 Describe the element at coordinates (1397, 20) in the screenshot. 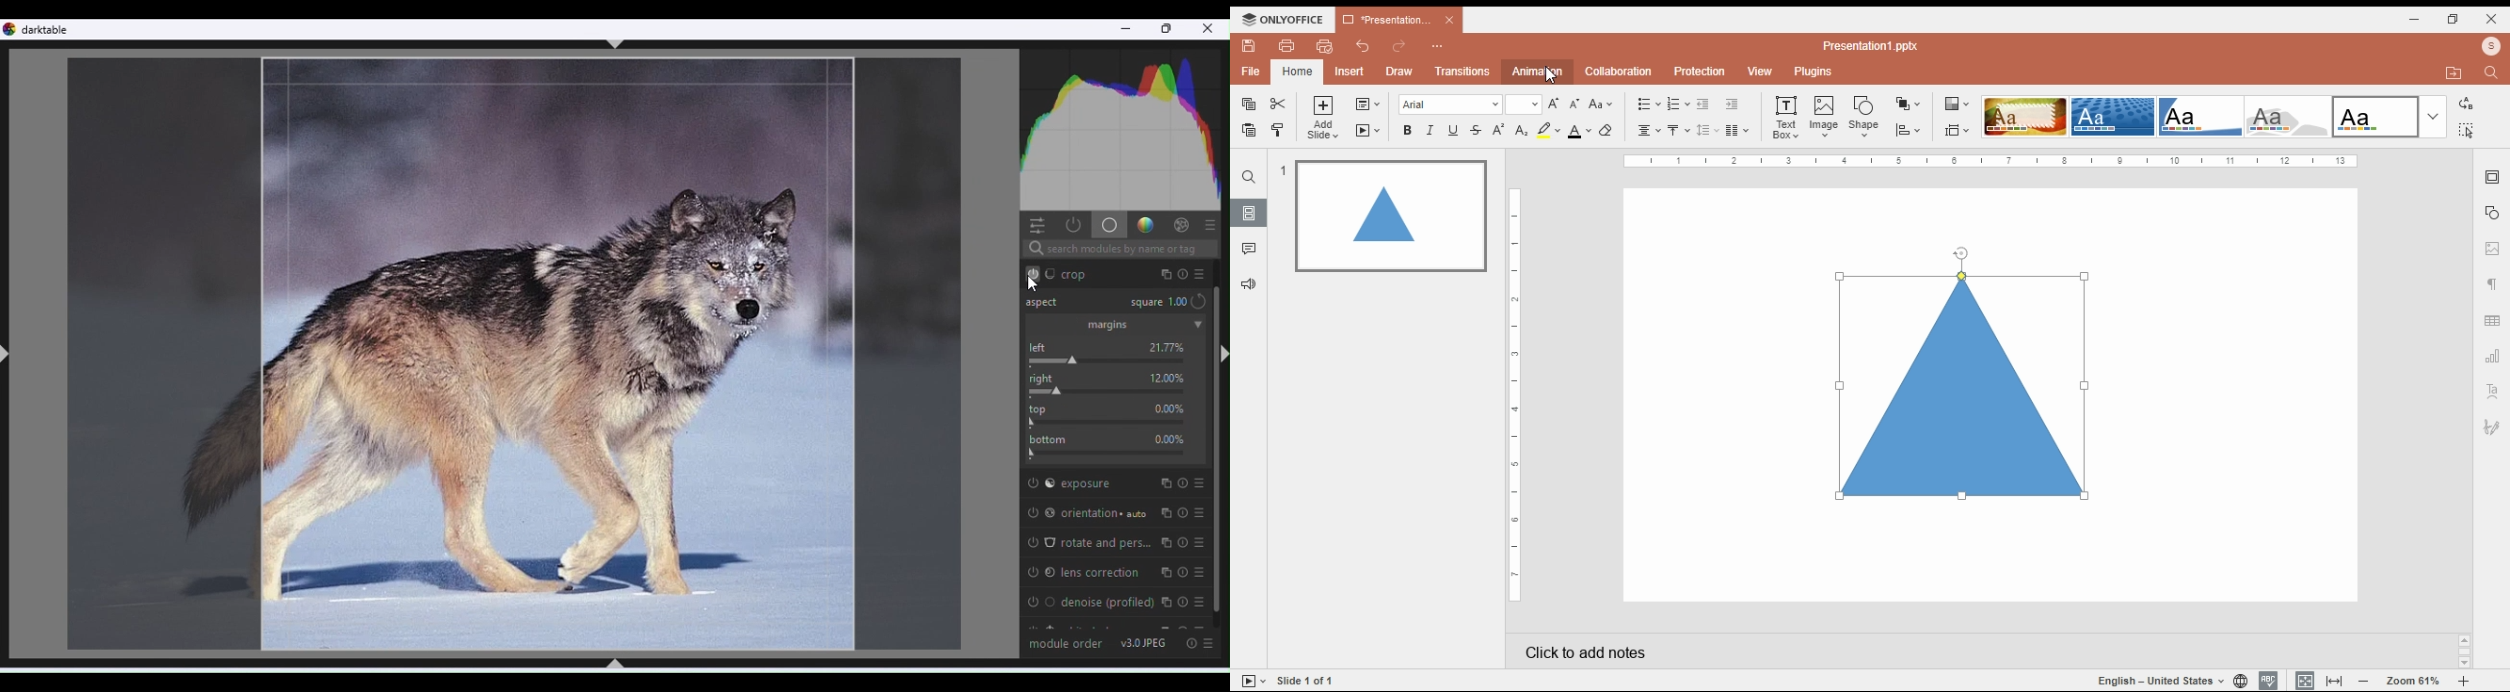

I see `presentation 1` at that location.